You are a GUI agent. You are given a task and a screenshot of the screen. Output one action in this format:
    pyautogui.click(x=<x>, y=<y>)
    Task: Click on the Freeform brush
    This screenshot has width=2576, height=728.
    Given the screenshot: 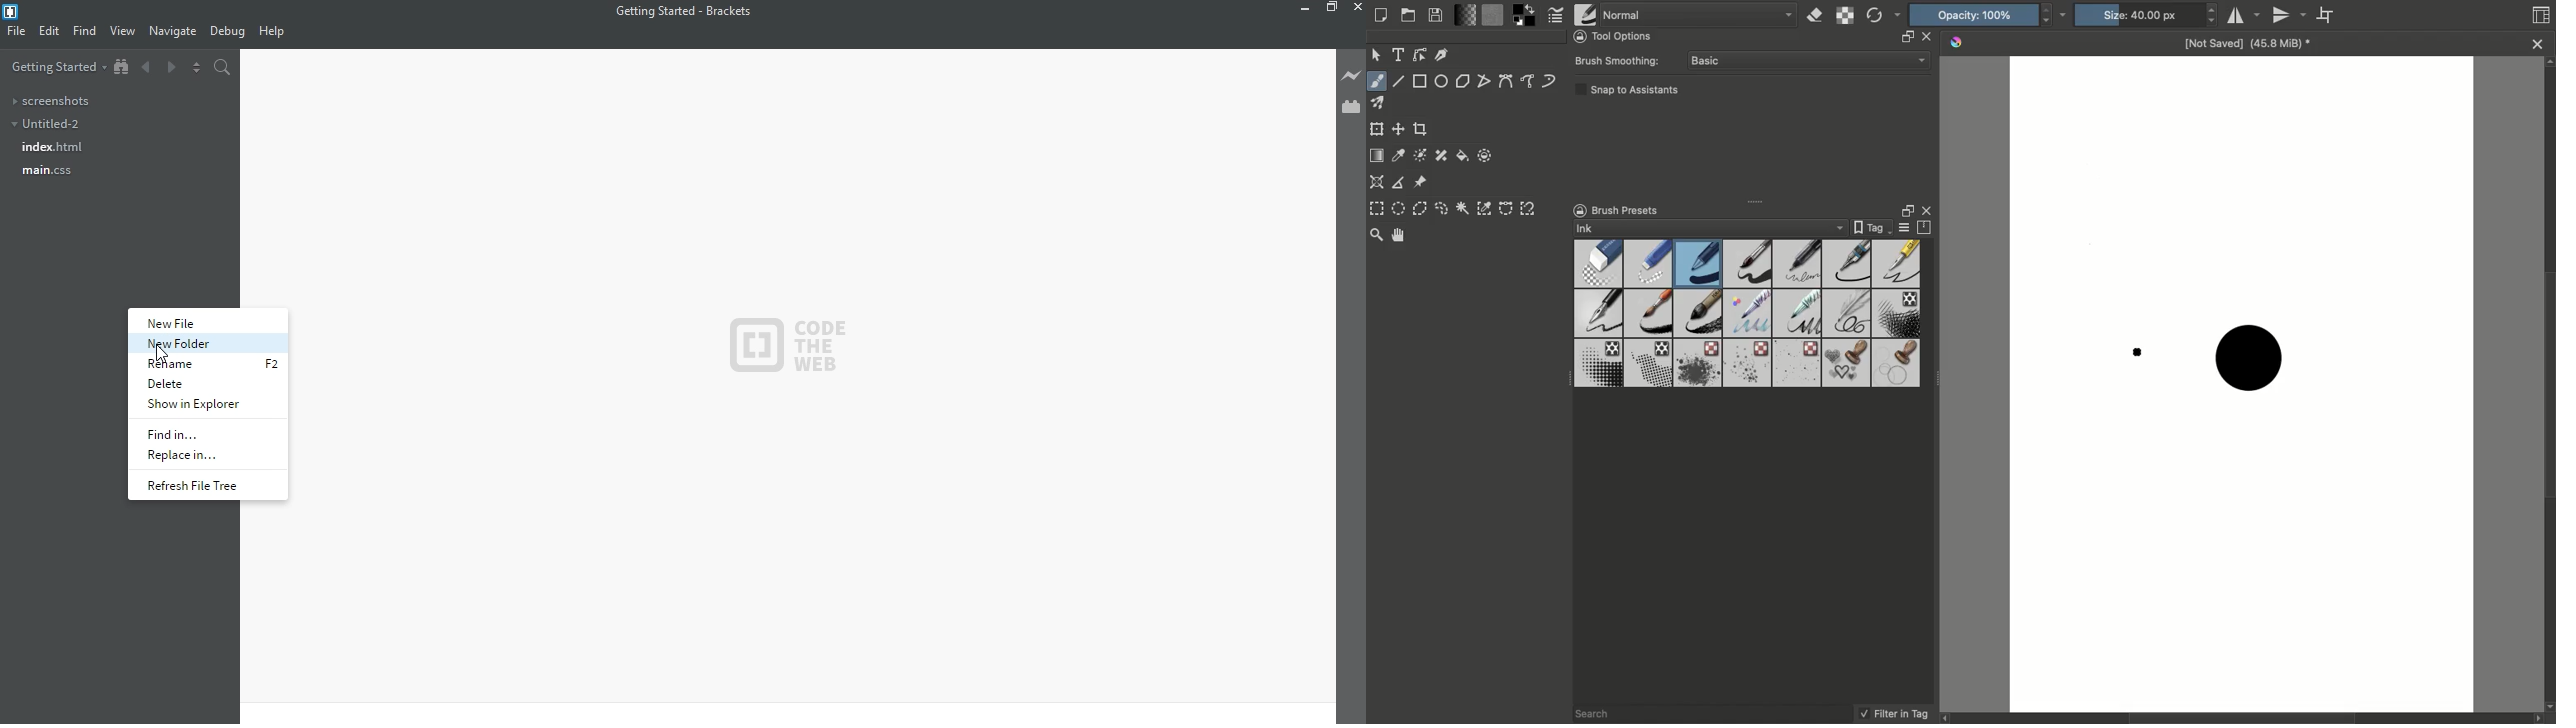 What is the action you would take?
    pyautogui.click(x=1377, y=79)
    